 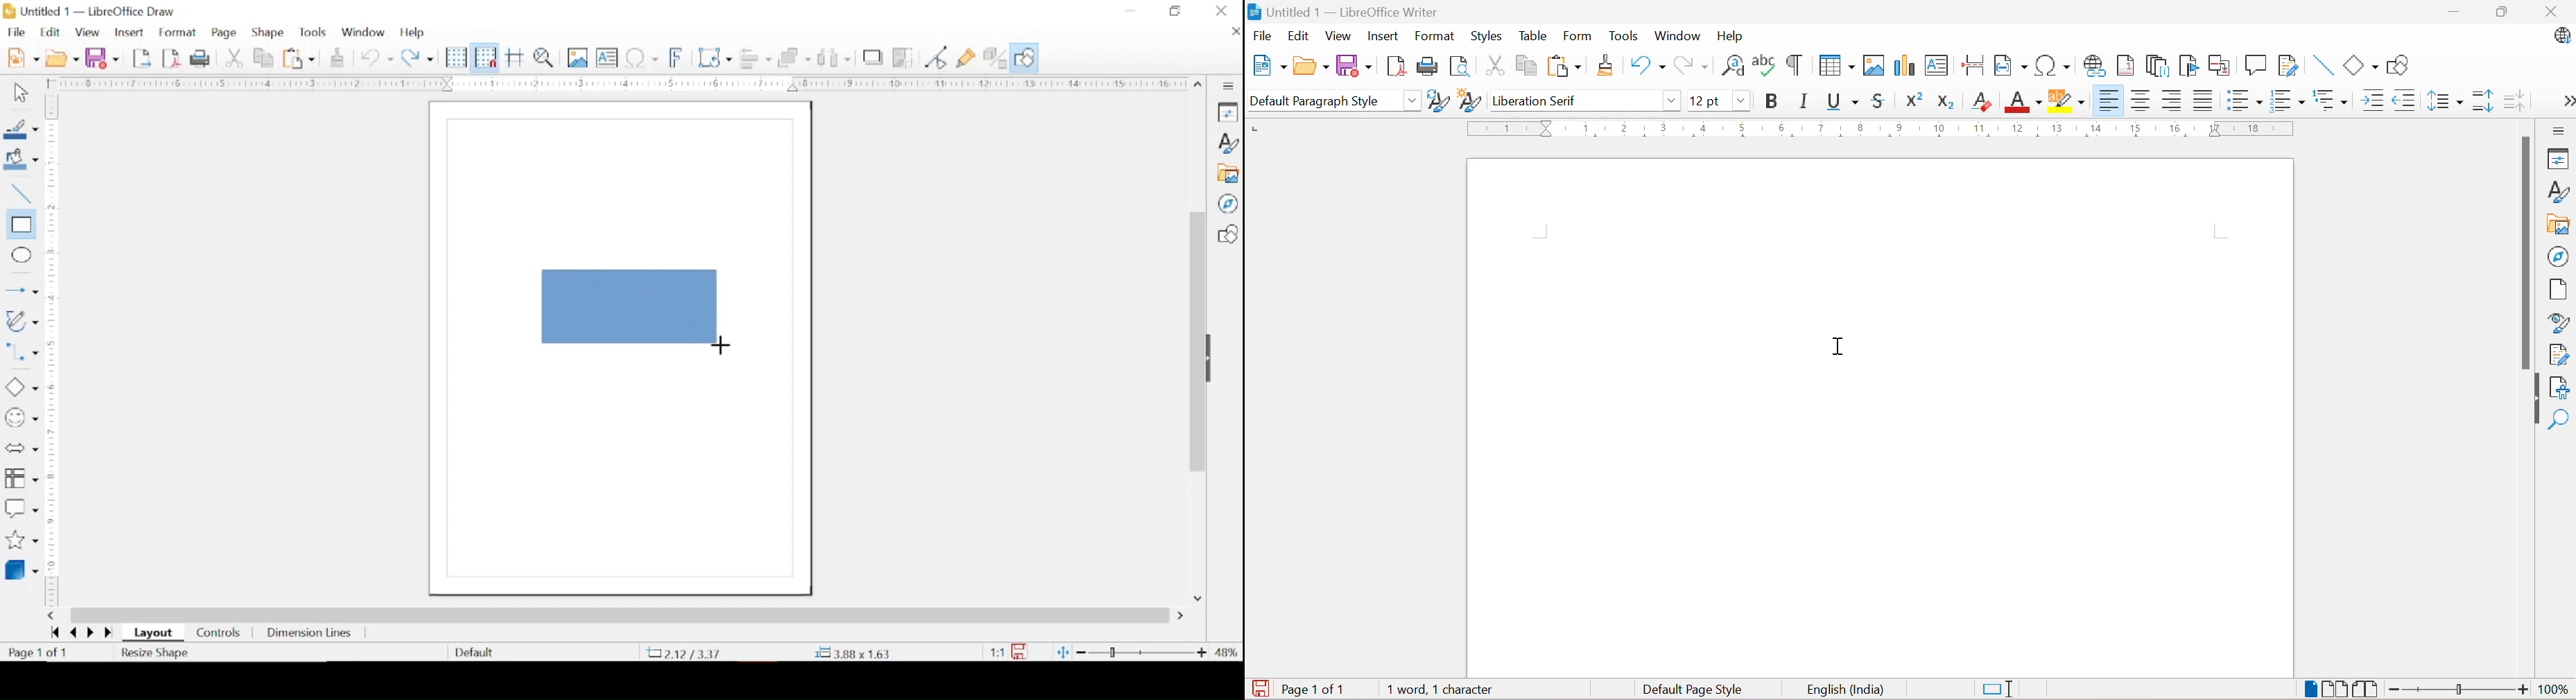 I want to click on Toggle Formatting Marks, so click(x=1795, y=65).